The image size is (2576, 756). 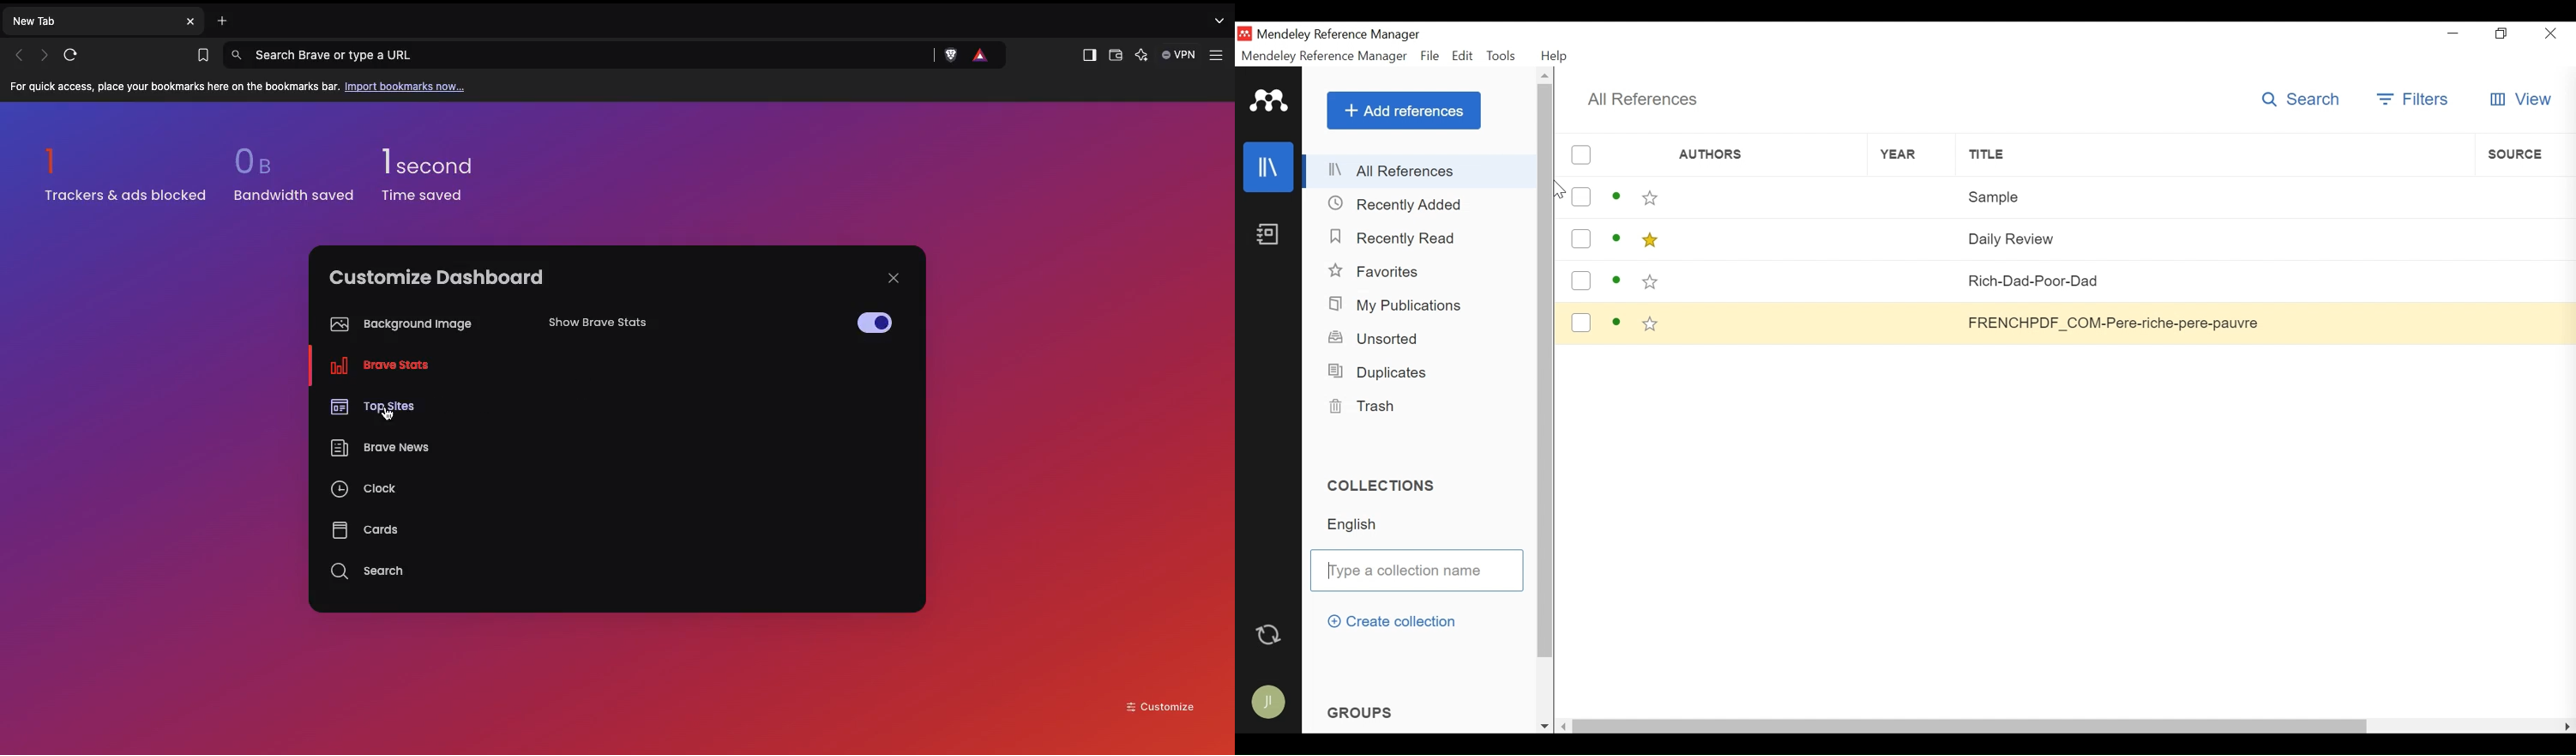 What do you see at coordinates (2306, 99) in the screenshot?
I see `Search` at bounding box center [2306, 99].